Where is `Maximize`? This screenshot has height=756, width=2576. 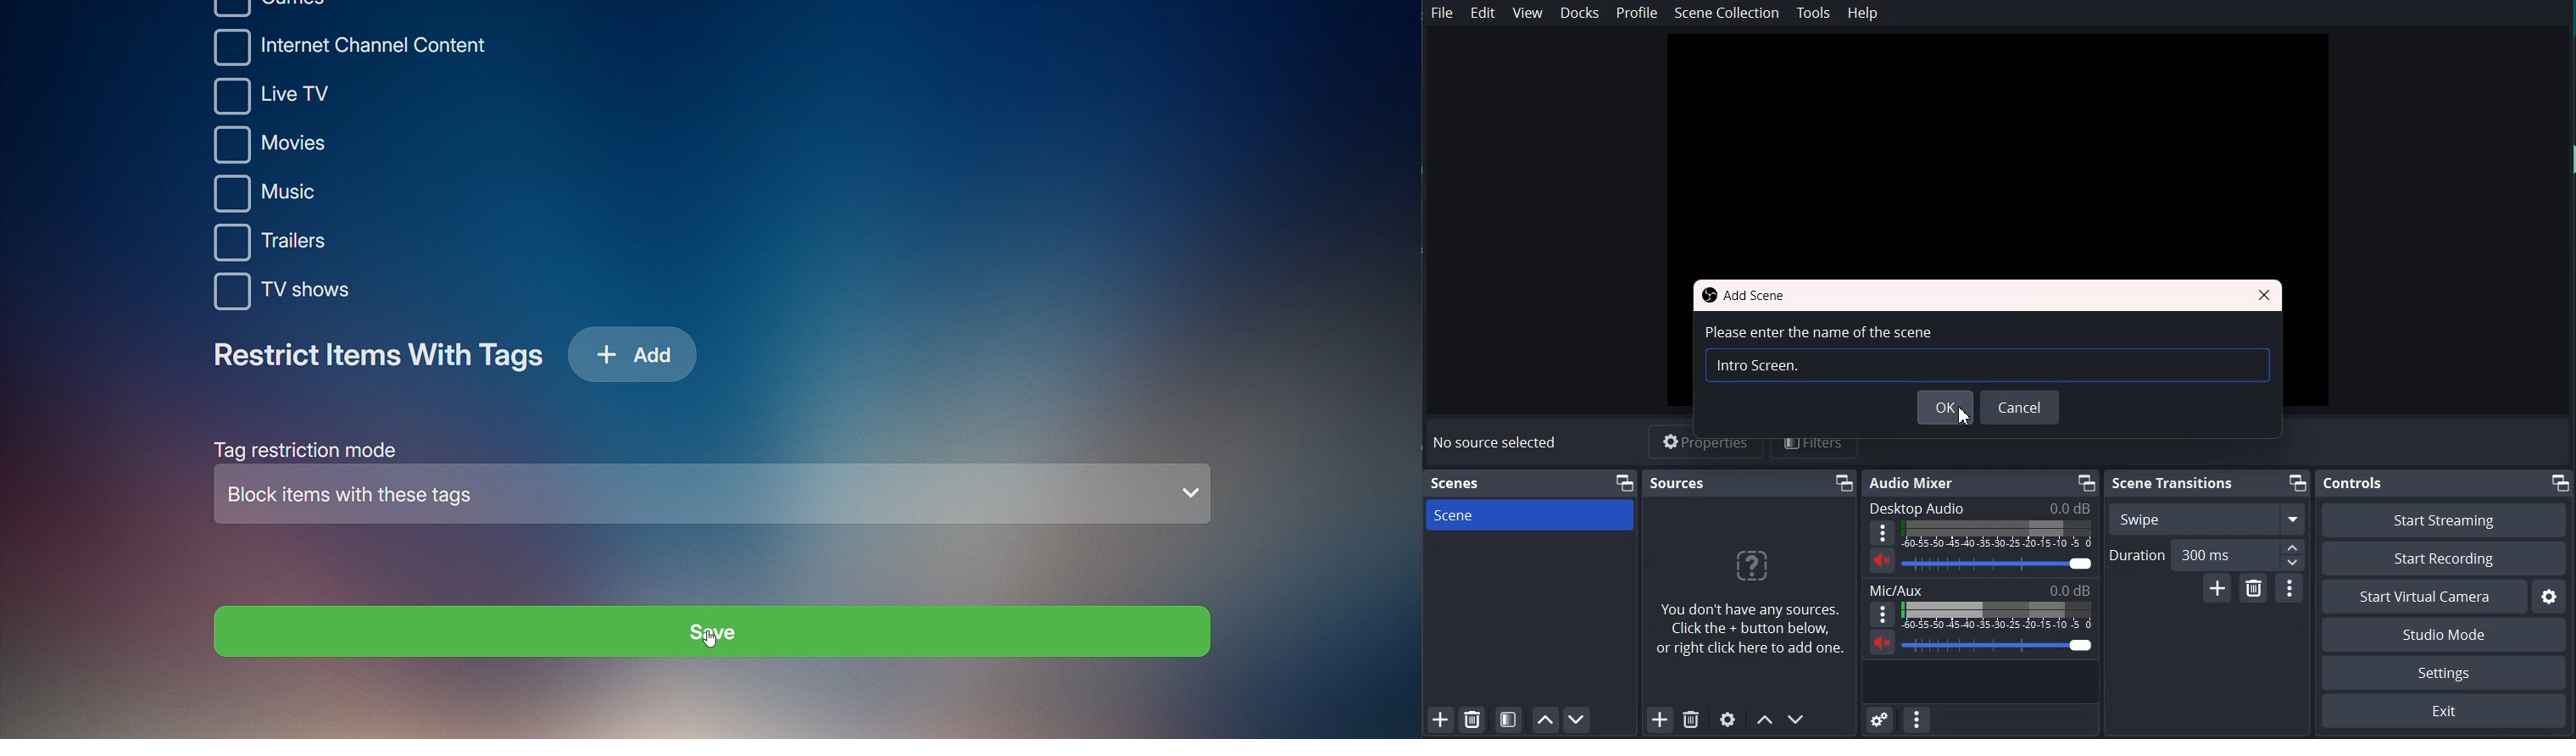
Maximize is located at coordinates (1844, 483).